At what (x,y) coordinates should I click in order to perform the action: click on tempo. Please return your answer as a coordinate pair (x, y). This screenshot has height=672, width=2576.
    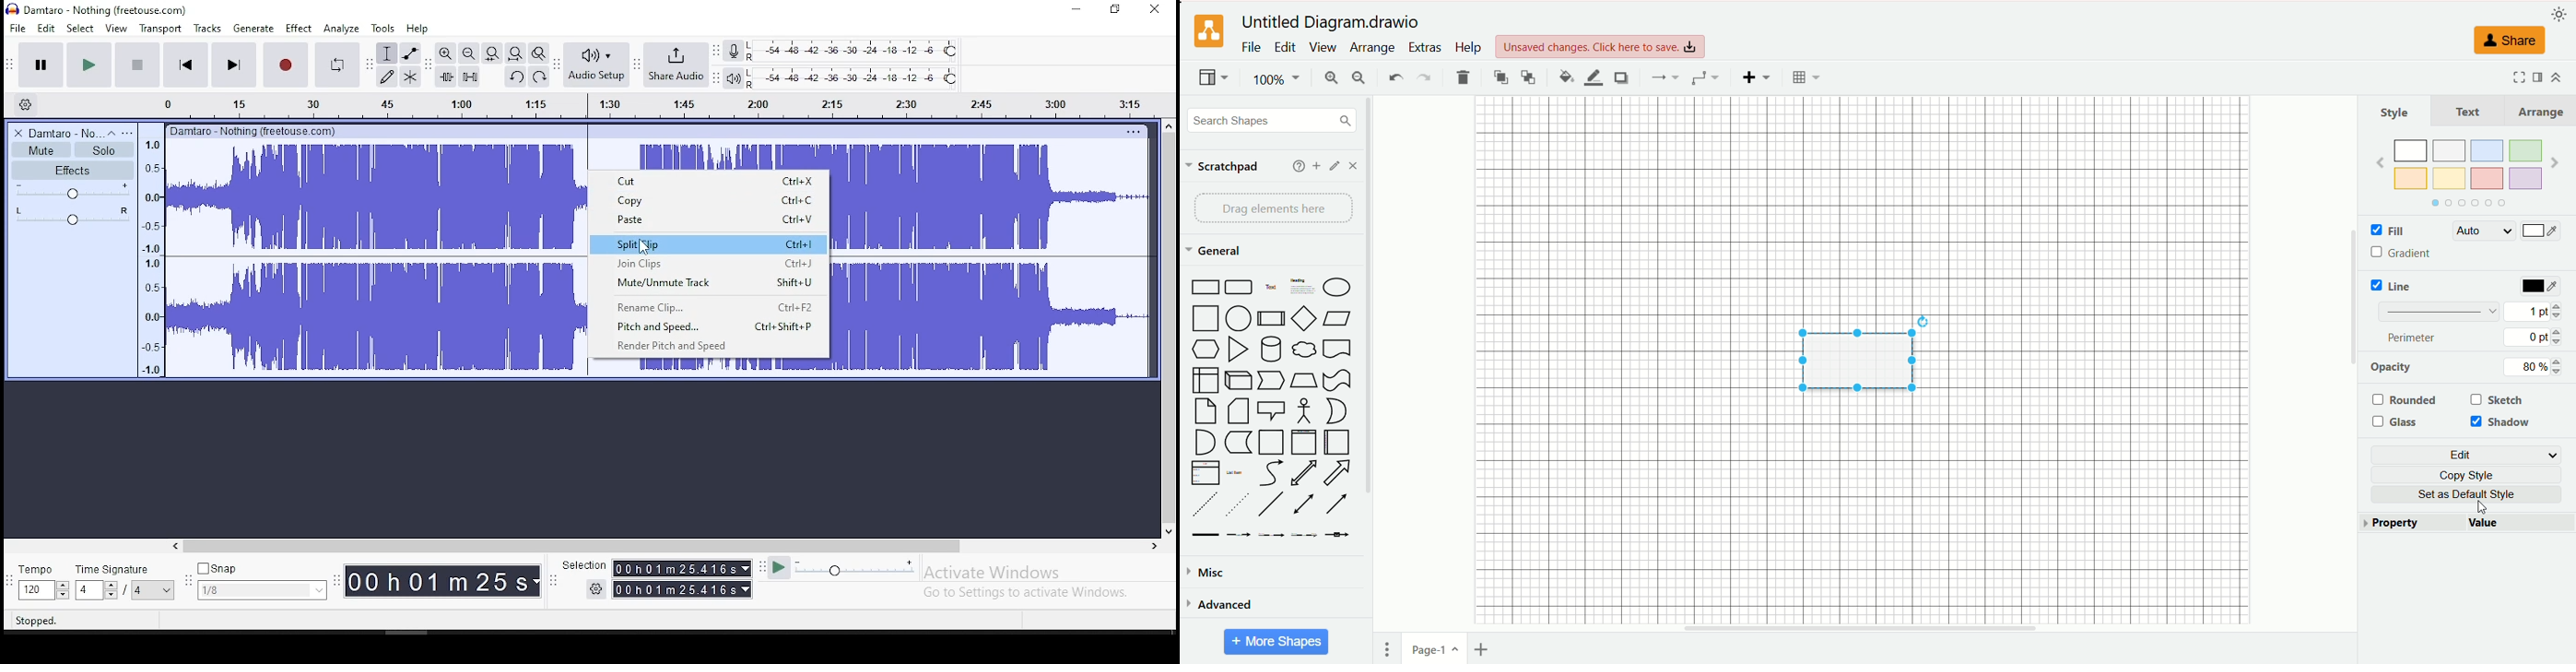
    Looking at the image, I should click on (39, 569).